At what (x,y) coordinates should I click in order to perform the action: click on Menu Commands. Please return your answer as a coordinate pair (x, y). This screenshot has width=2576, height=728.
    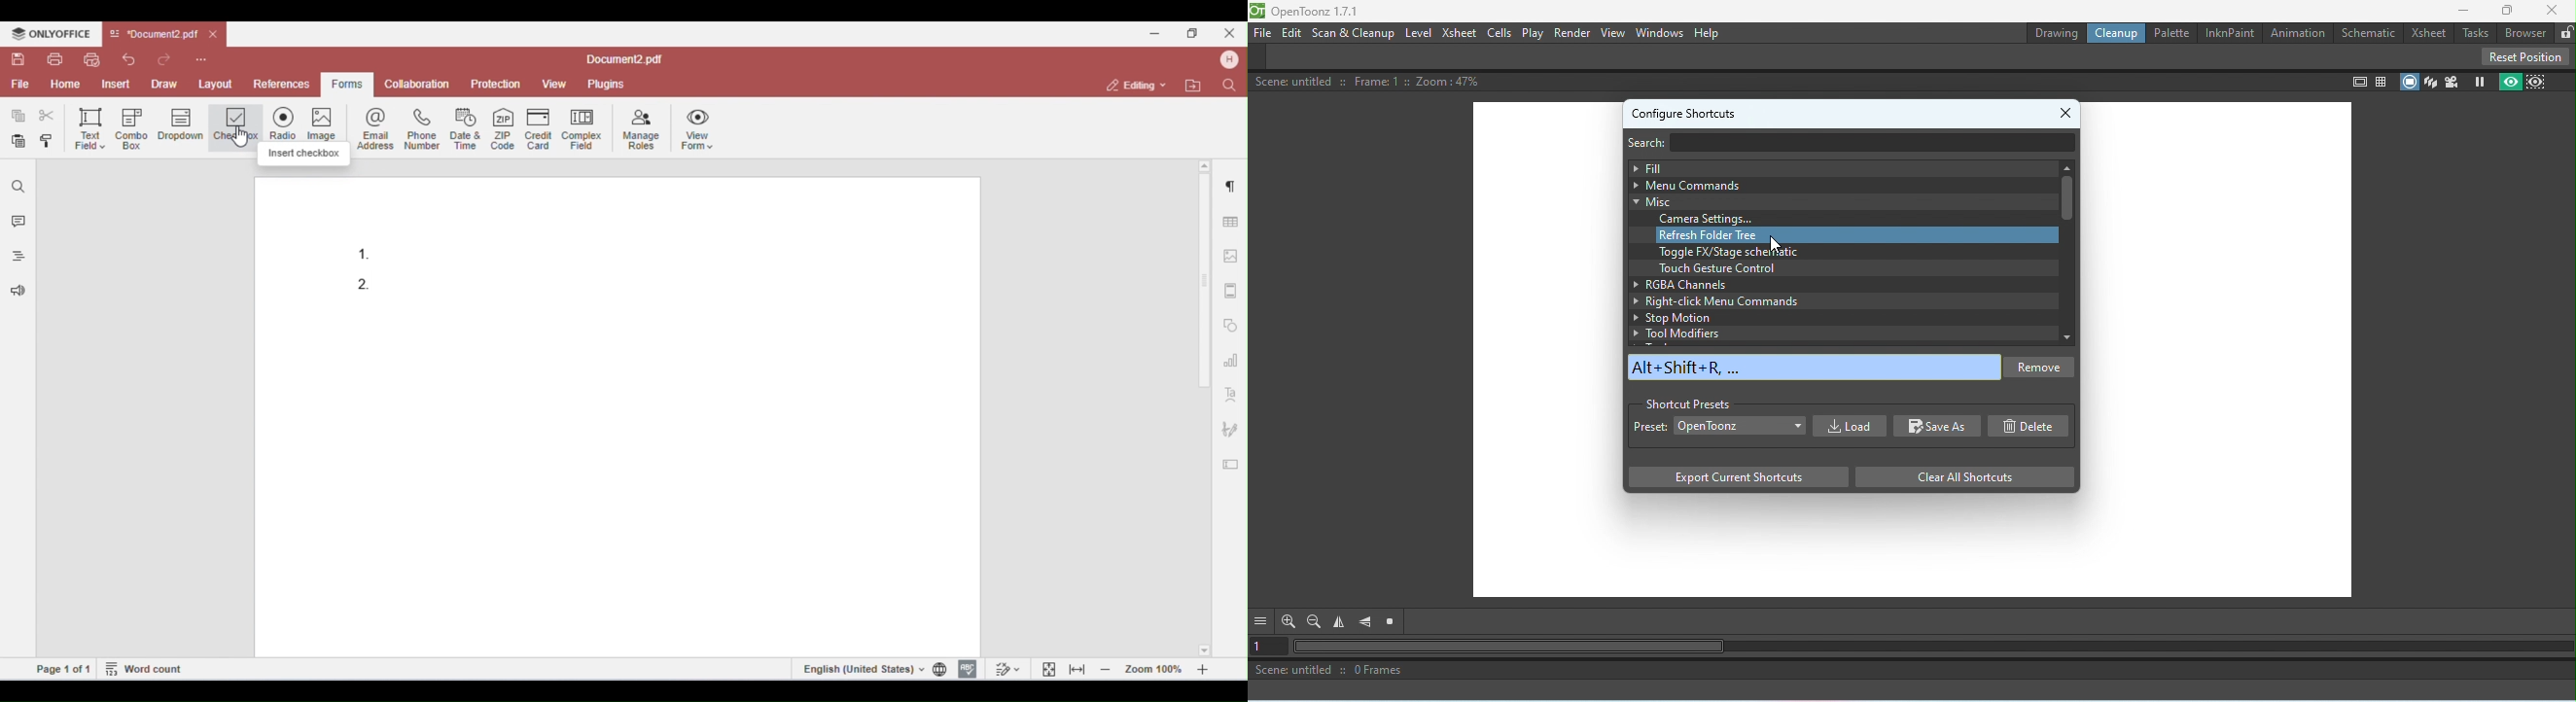
    Looking at the image, I should click on (1835, 185).